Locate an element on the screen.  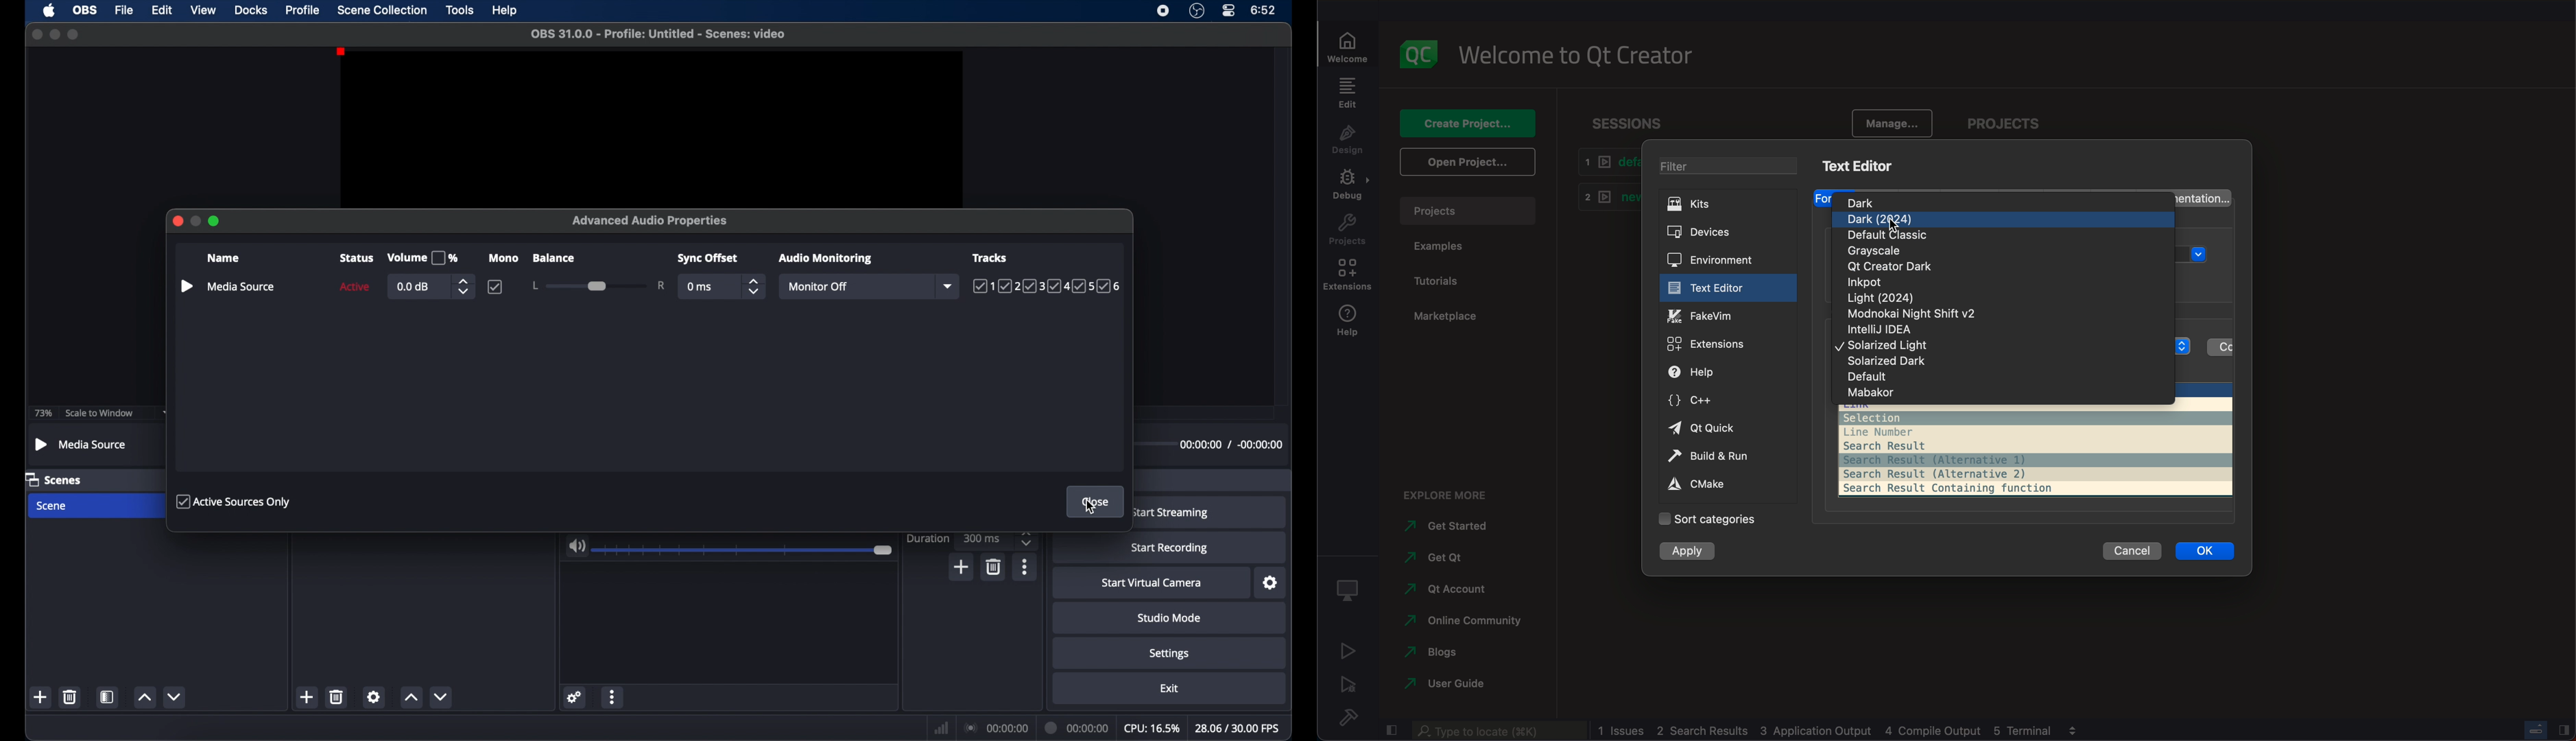
preview is located at coordinates (2017, 450).